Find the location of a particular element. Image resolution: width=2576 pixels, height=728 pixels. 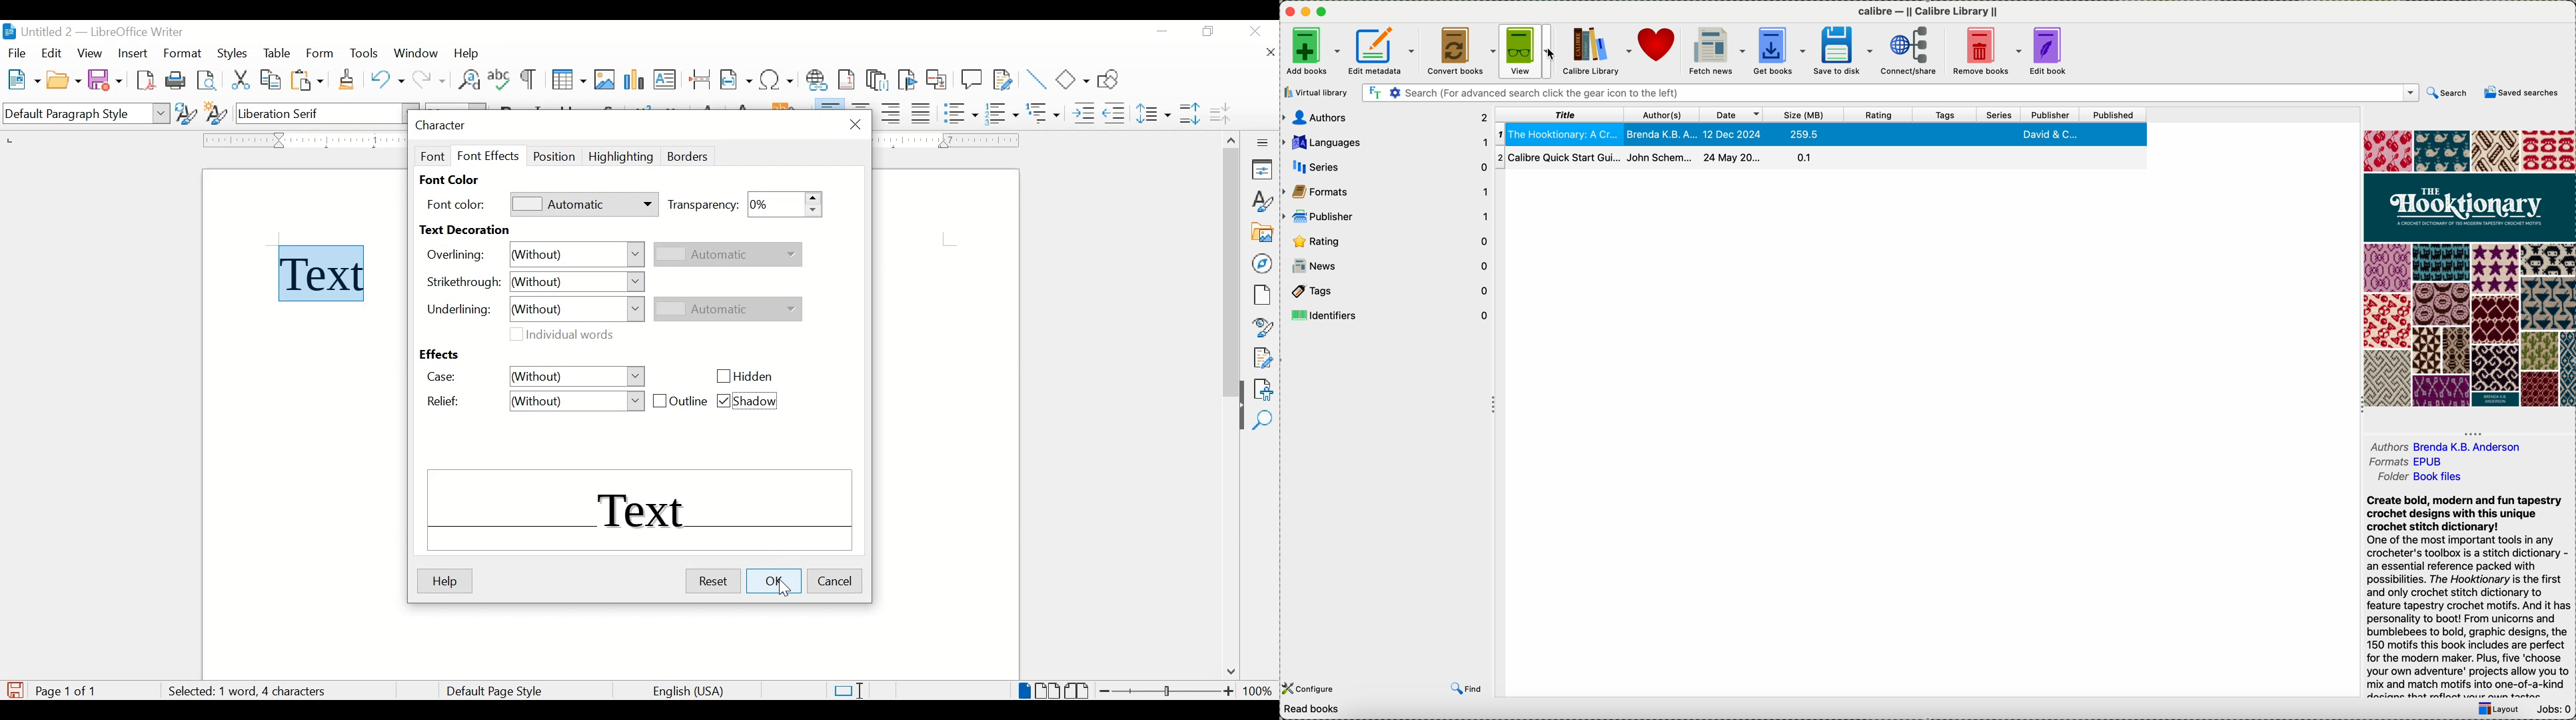

close is located at coordinates (856, 124).